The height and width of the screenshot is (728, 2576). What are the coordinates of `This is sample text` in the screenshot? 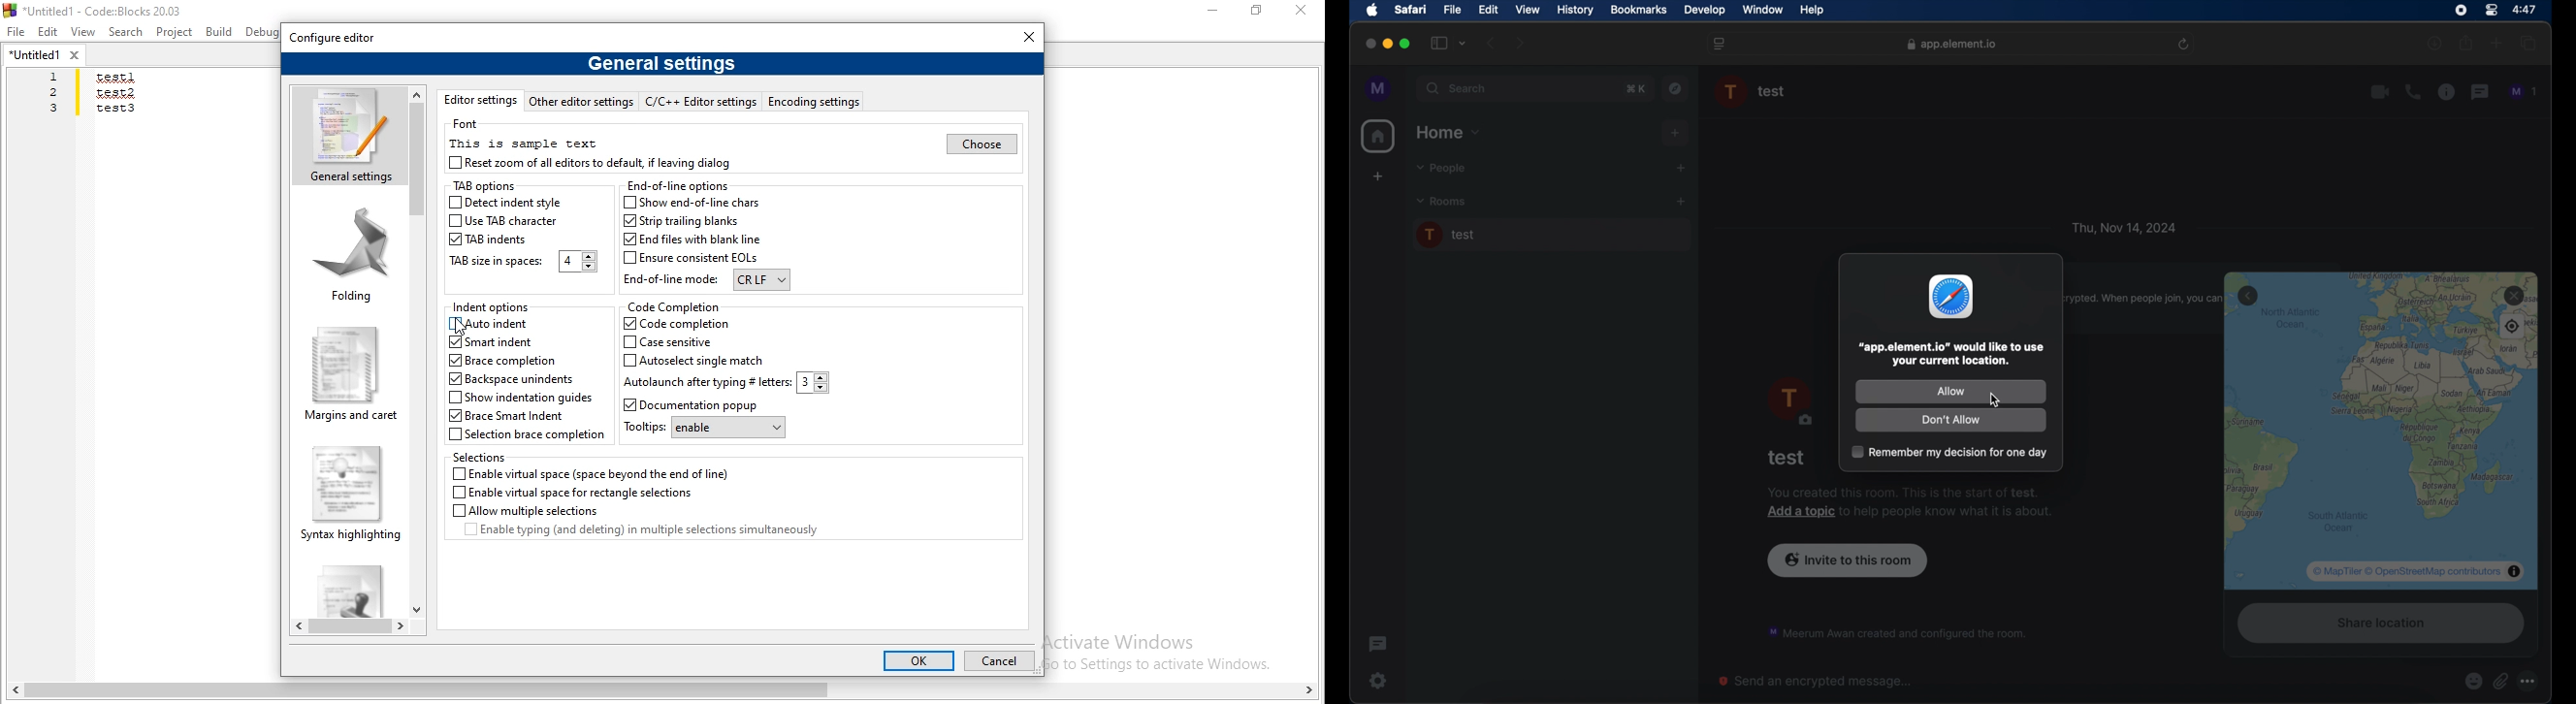 It's located at (523, 143).